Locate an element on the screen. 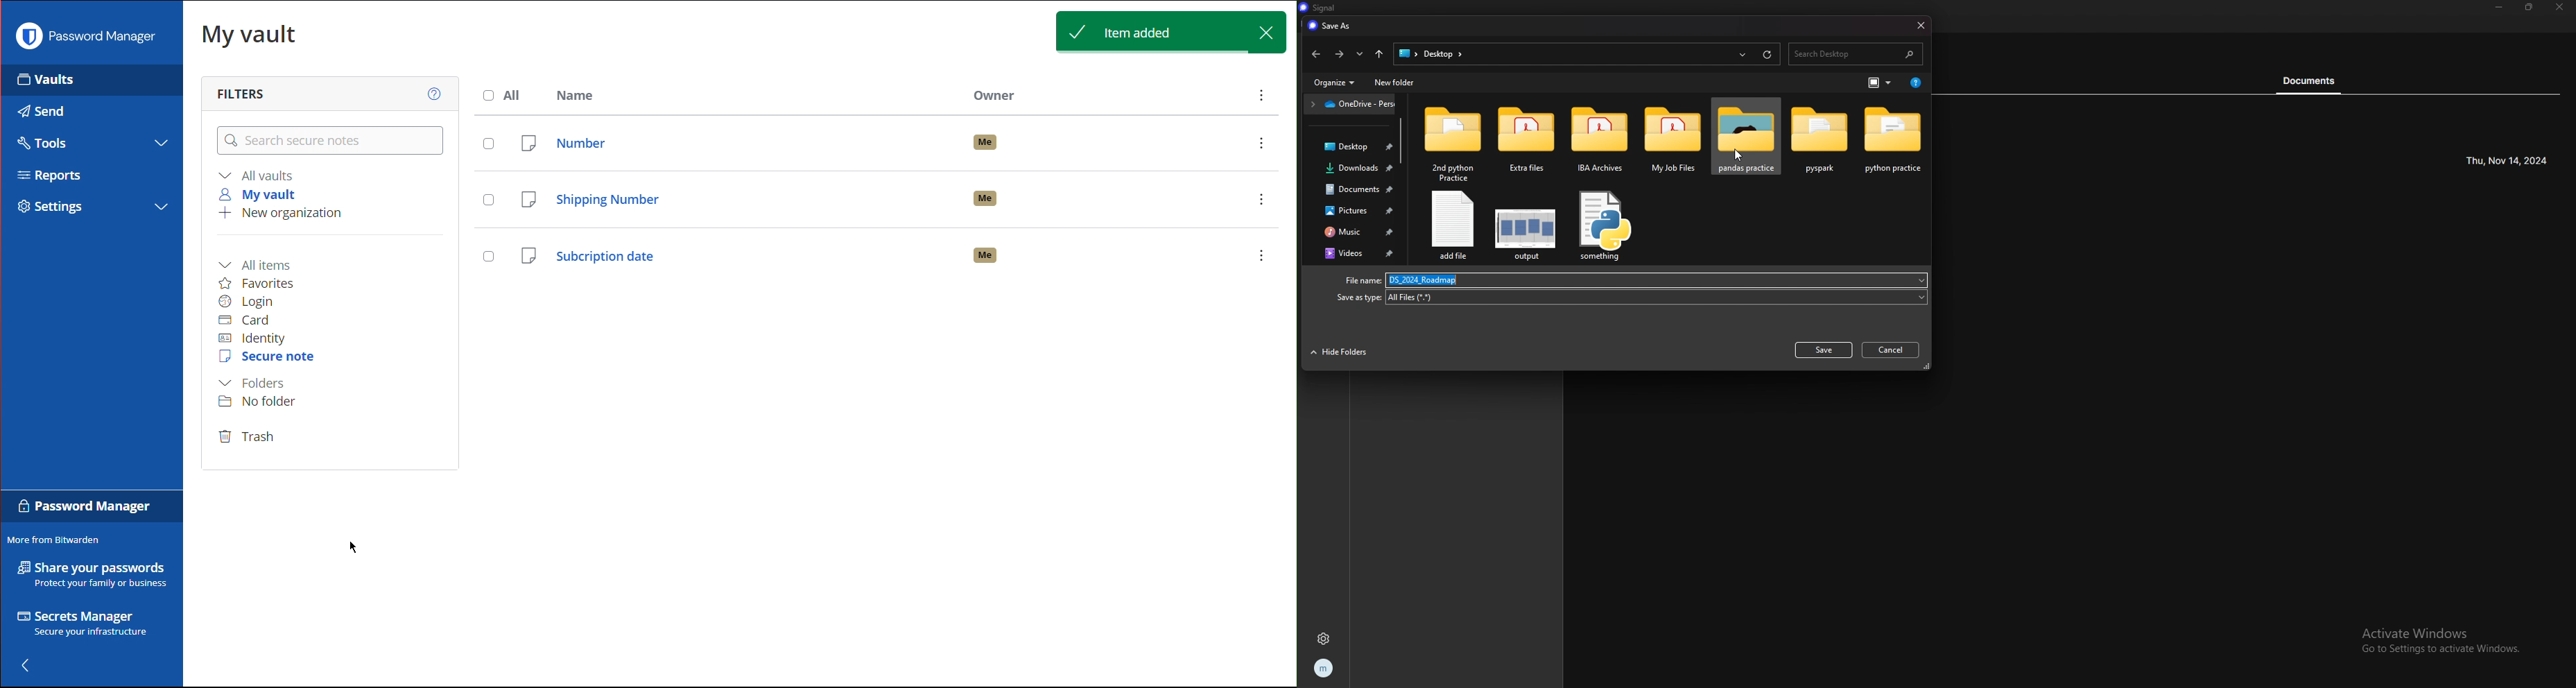 The image size is (2576, 700). Card is located at coordinates (252, 320).